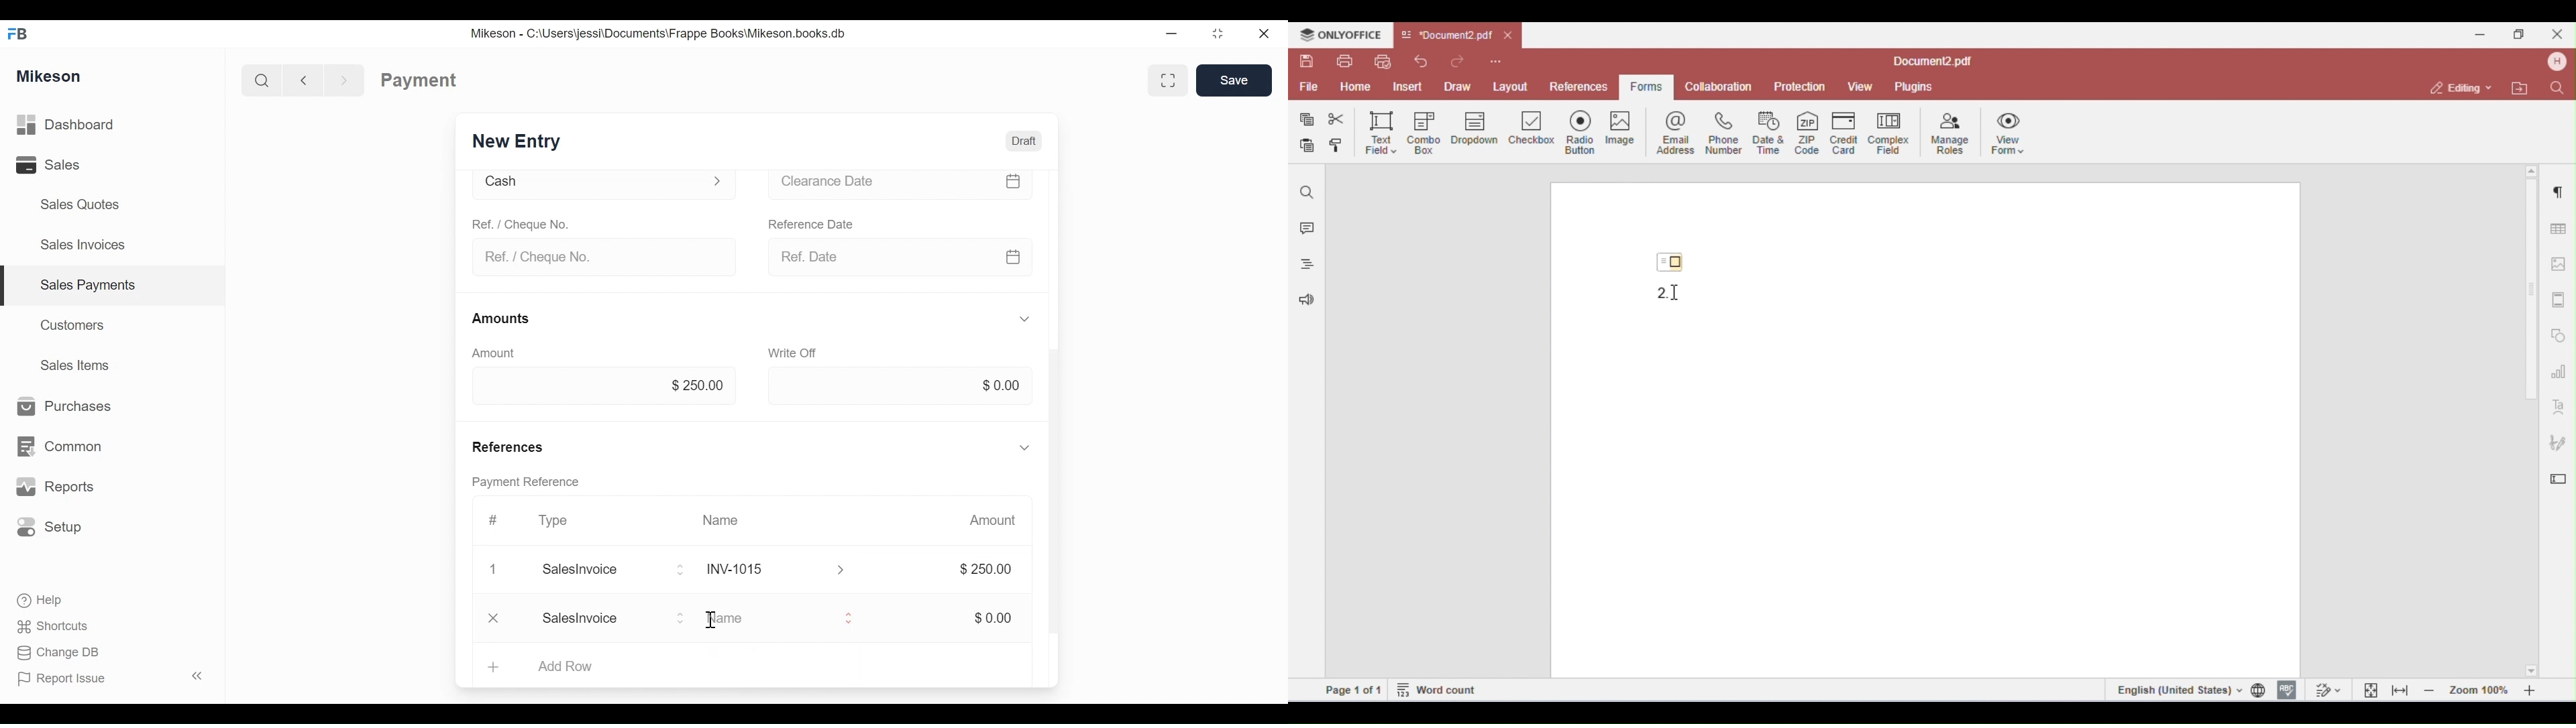 Image resolution: width=2576 pixels, height=728 pixels. What do you see at coordinates (50, 74) in the screenshot?
I see `Mikeson` at bounding box center [50, 74].